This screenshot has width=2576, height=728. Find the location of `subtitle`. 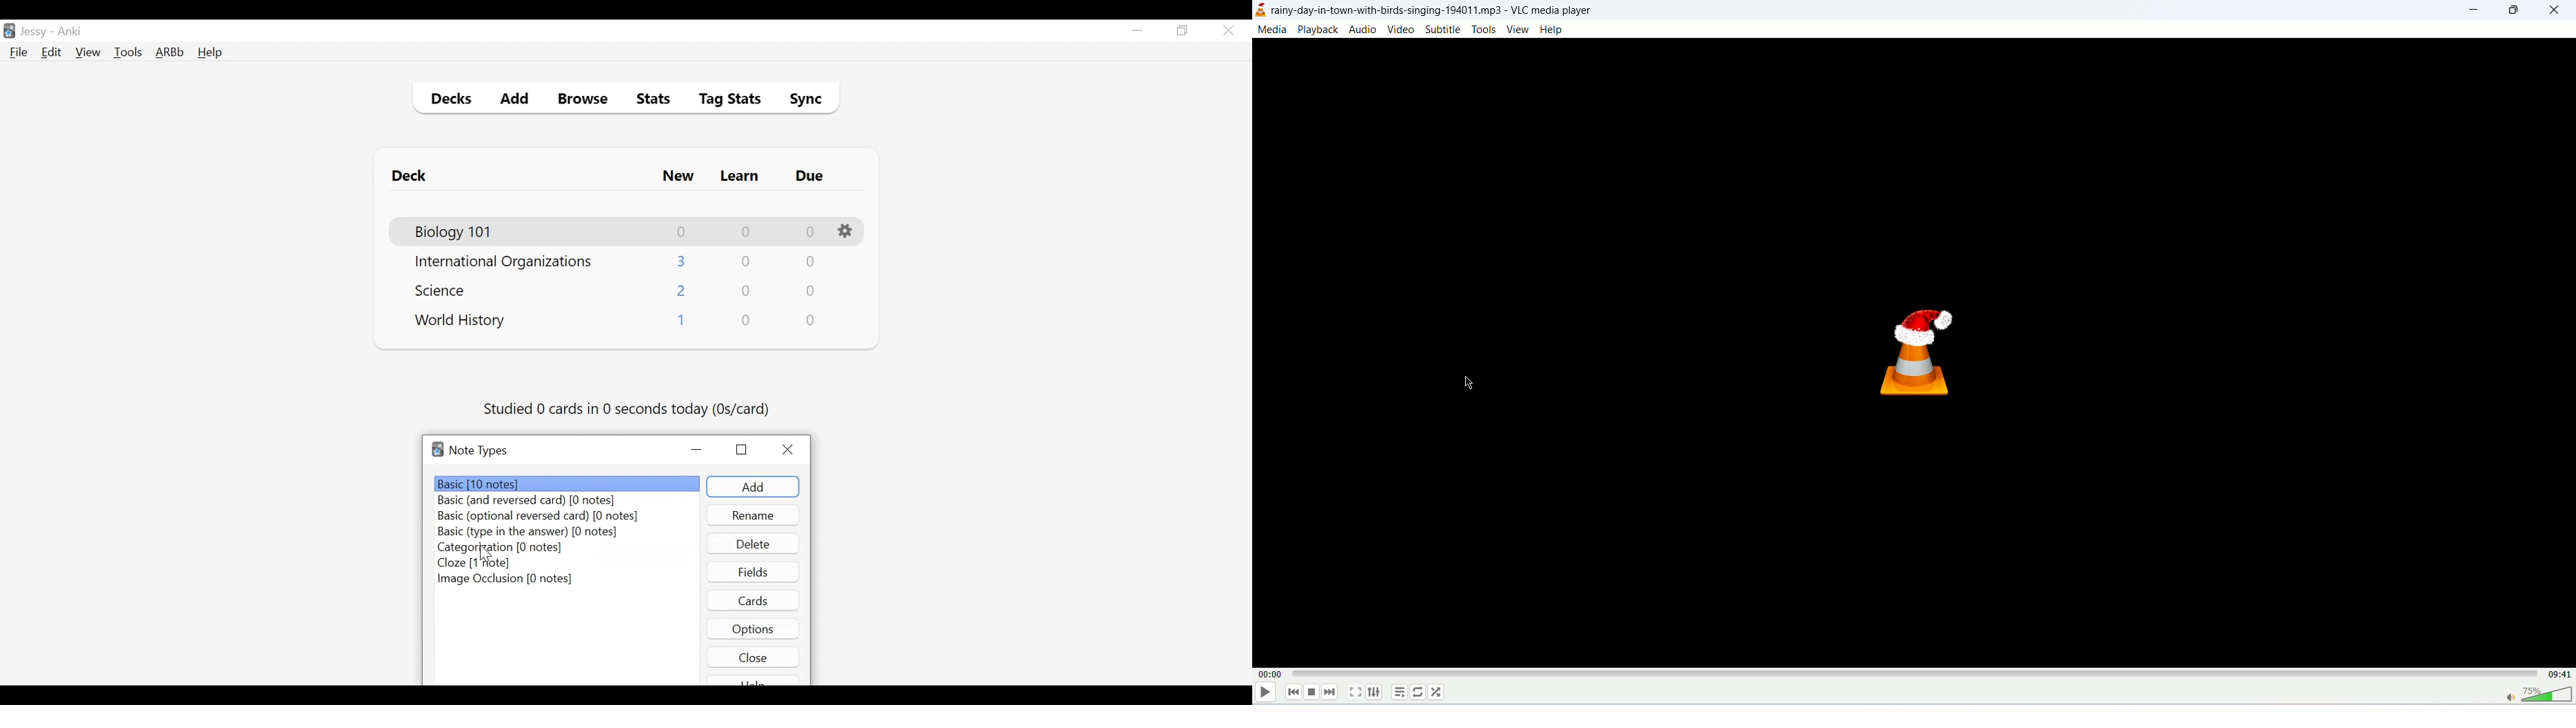

subtitle is located at coordinates (1442, 29).